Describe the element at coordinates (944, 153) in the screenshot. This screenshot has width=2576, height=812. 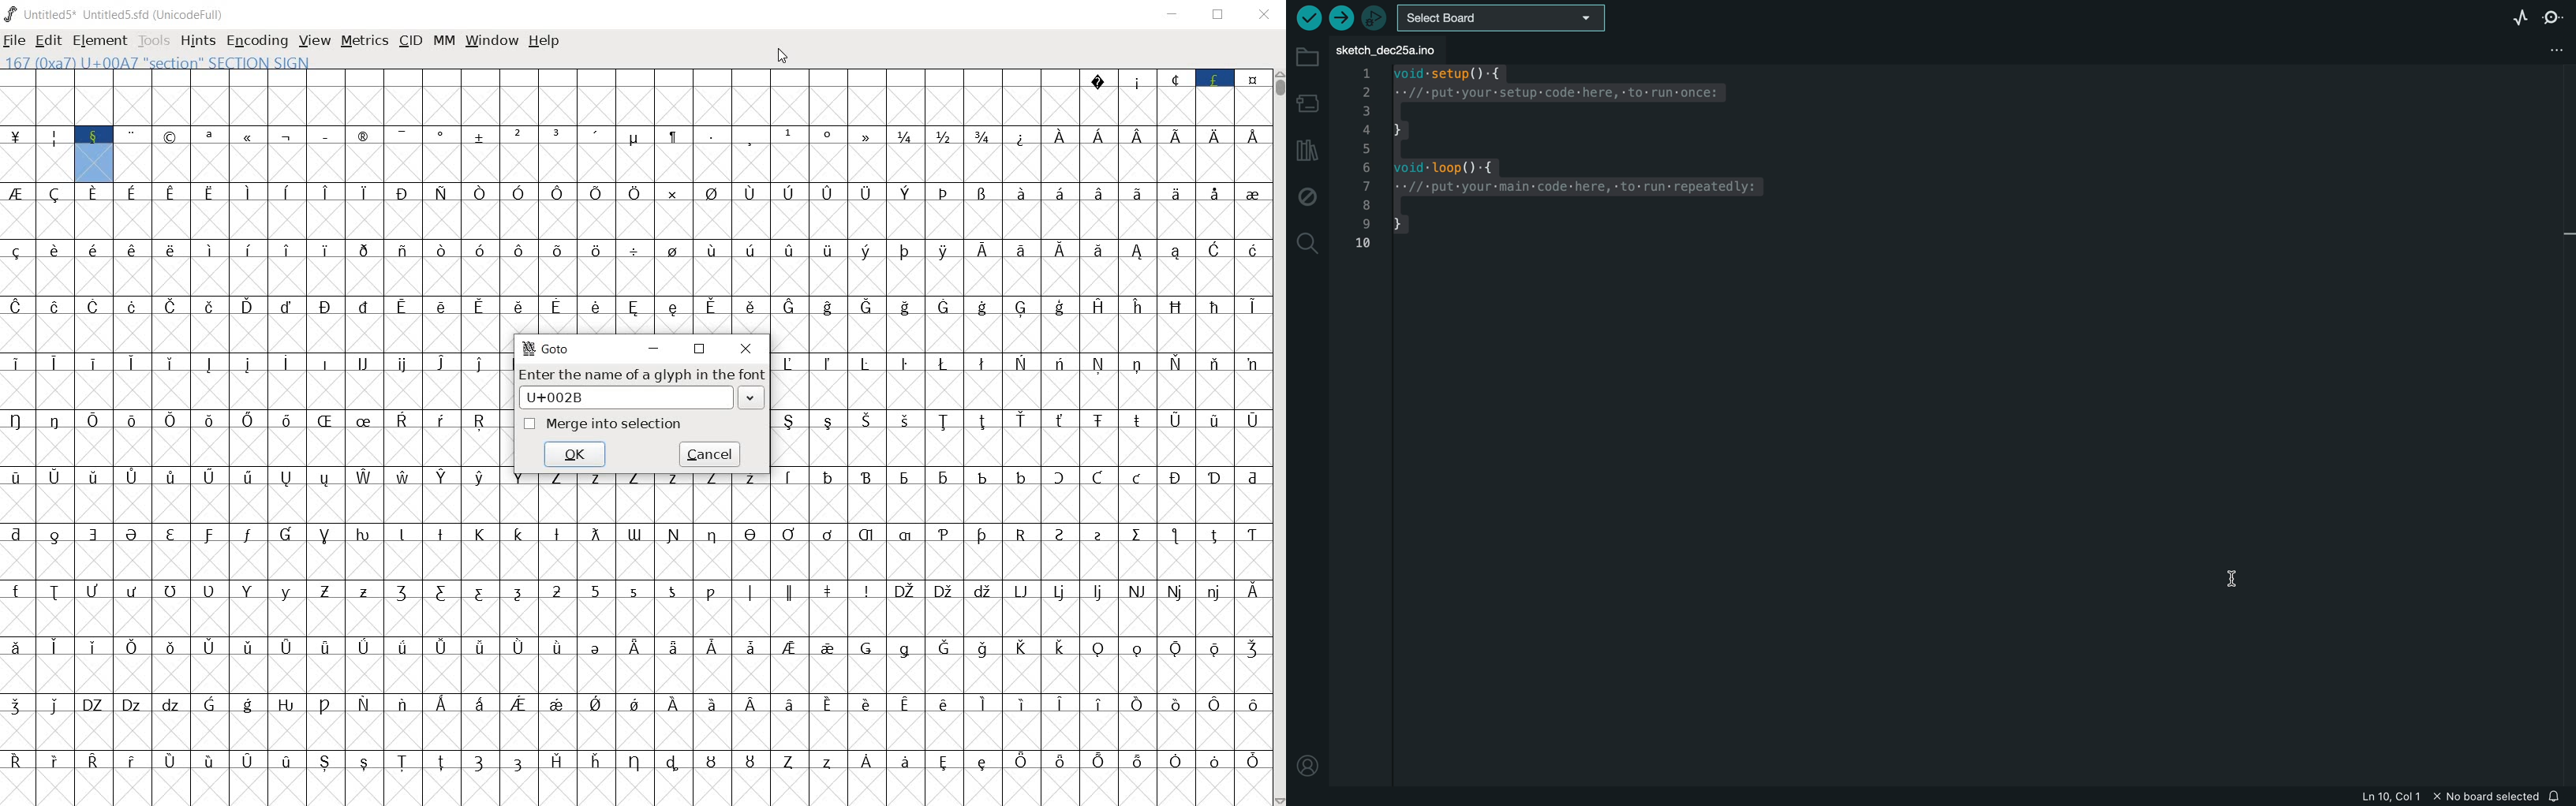
I see `mathematical fractions` at that location.